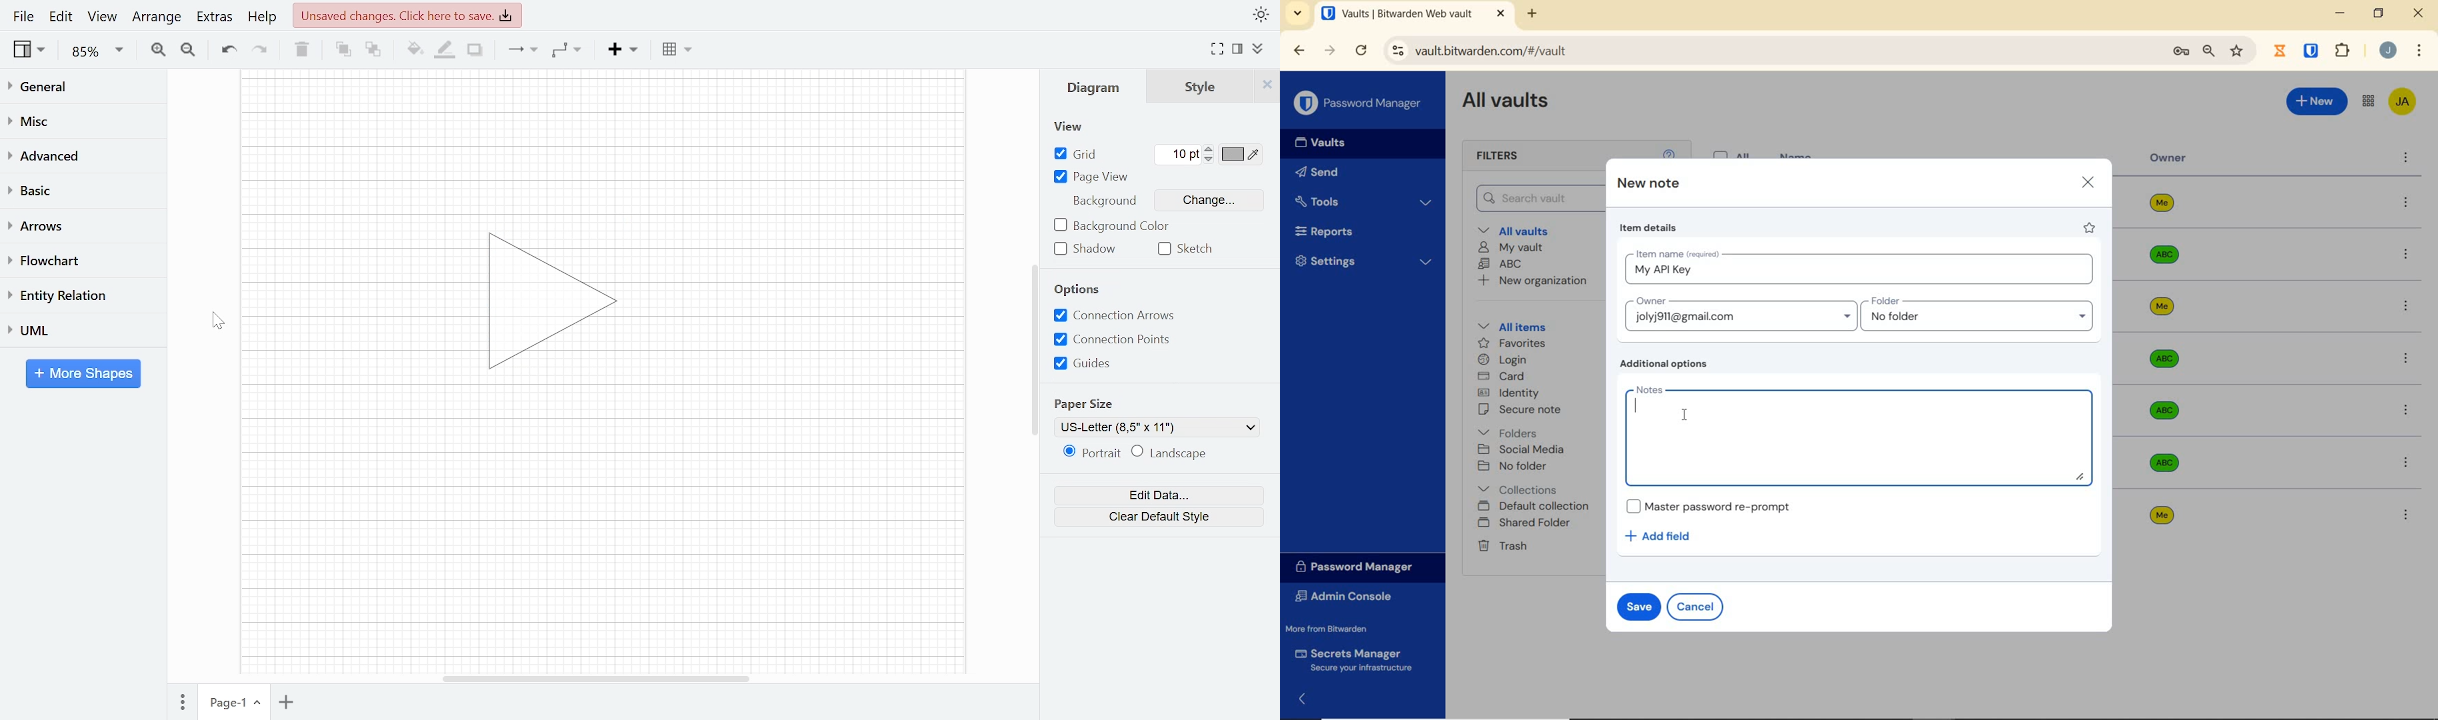 This screenshot has height=728, width=2464. Describe the element at coordinates (83, 373) in the screenshot. I see `More shapes` at that location.